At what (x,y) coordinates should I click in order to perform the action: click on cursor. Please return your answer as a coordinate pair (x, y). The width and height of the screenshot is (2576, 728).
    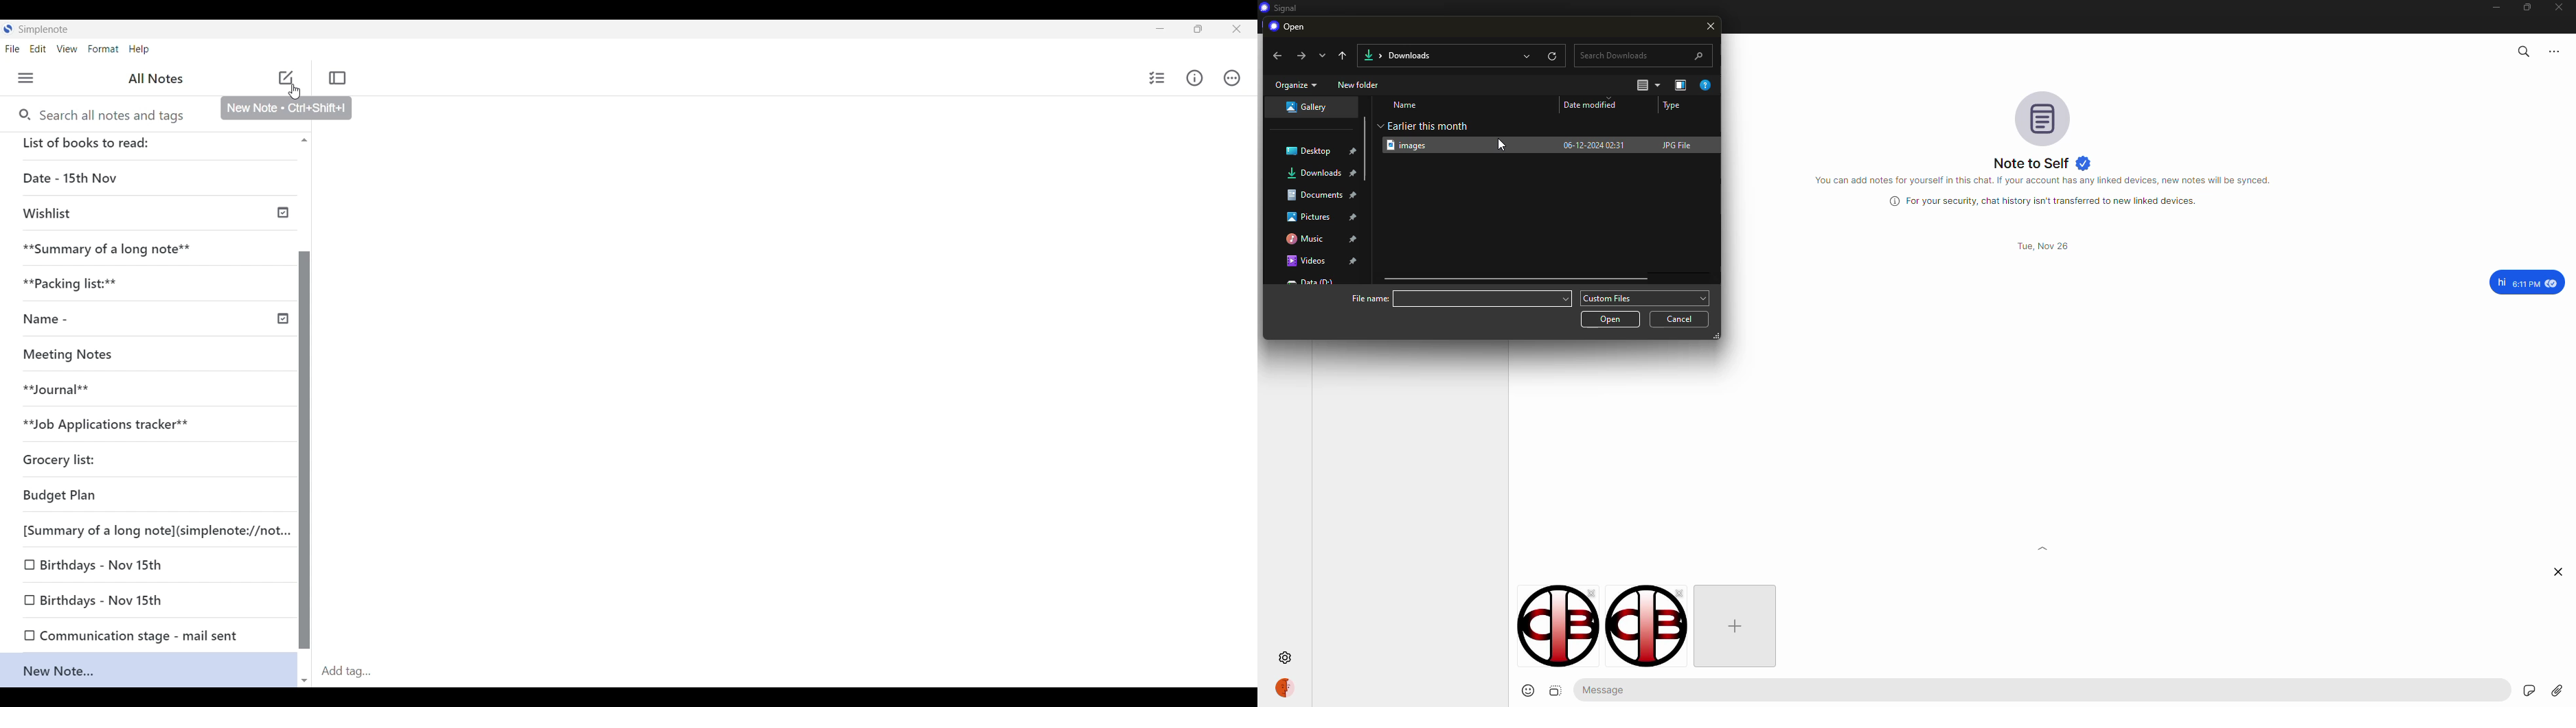
    Looking at the image, I should click on (1485, 154).